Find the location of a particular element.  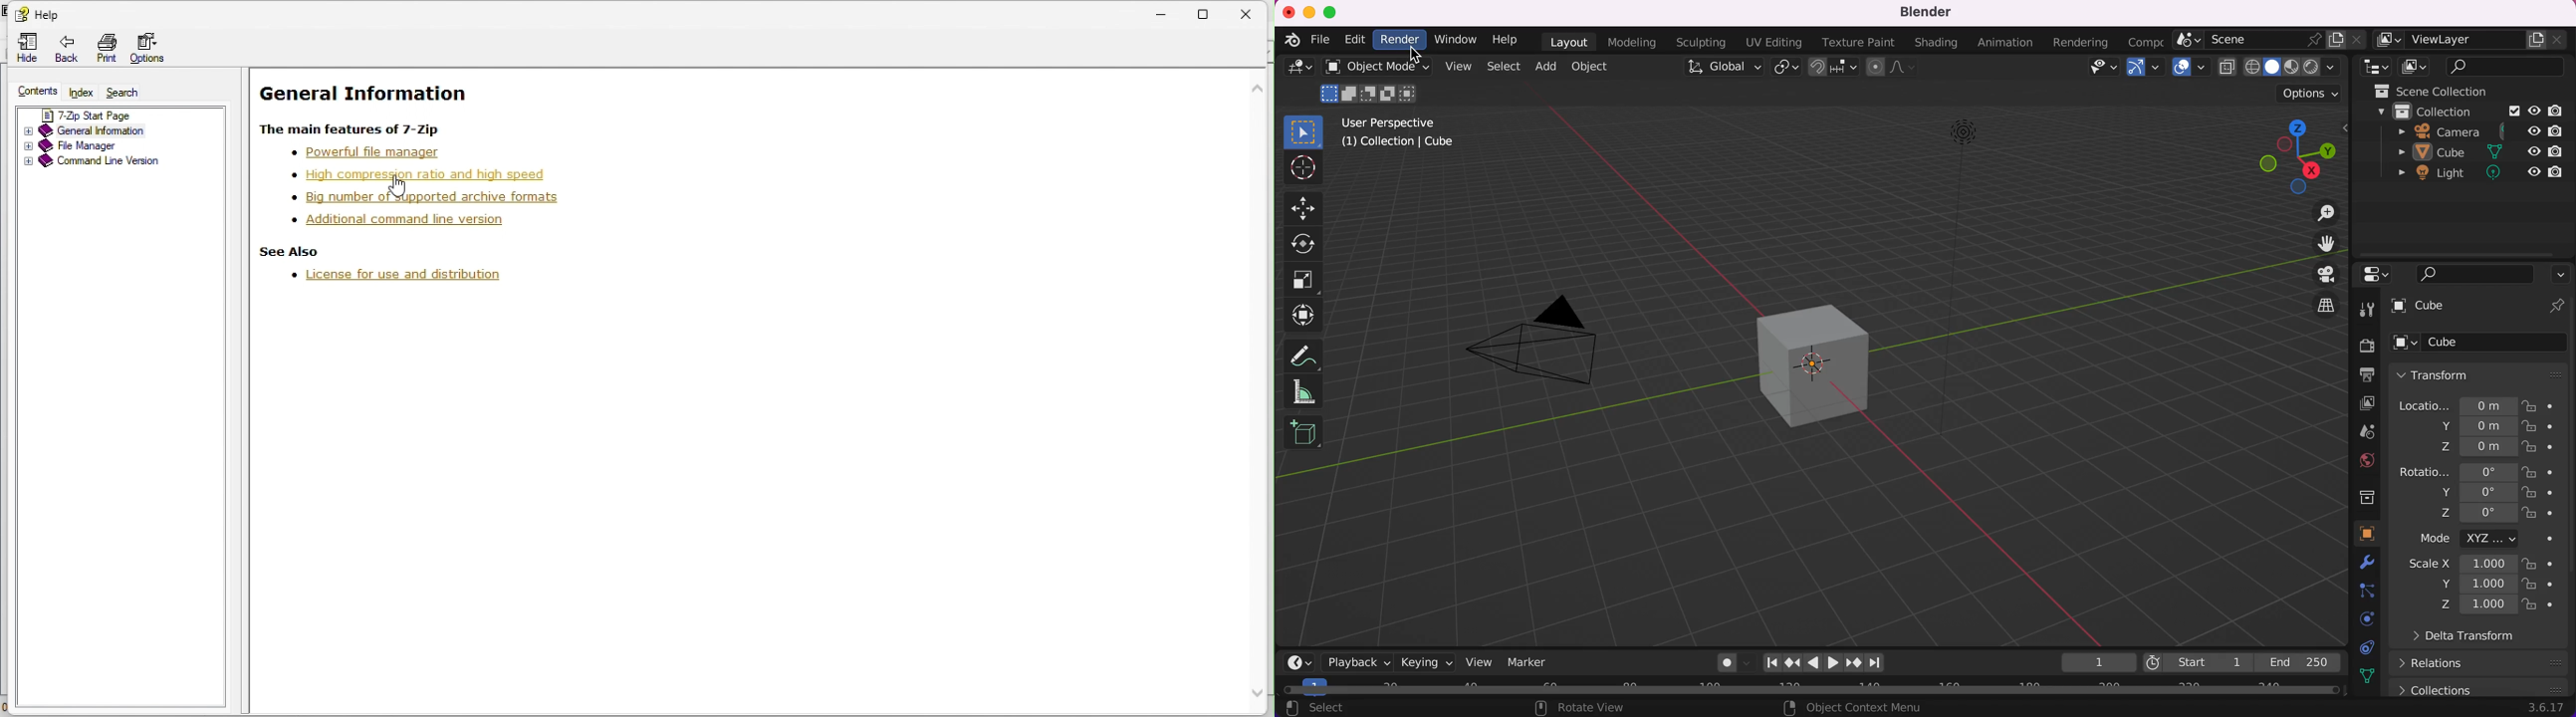

select is located at coordinates (1338, 707).